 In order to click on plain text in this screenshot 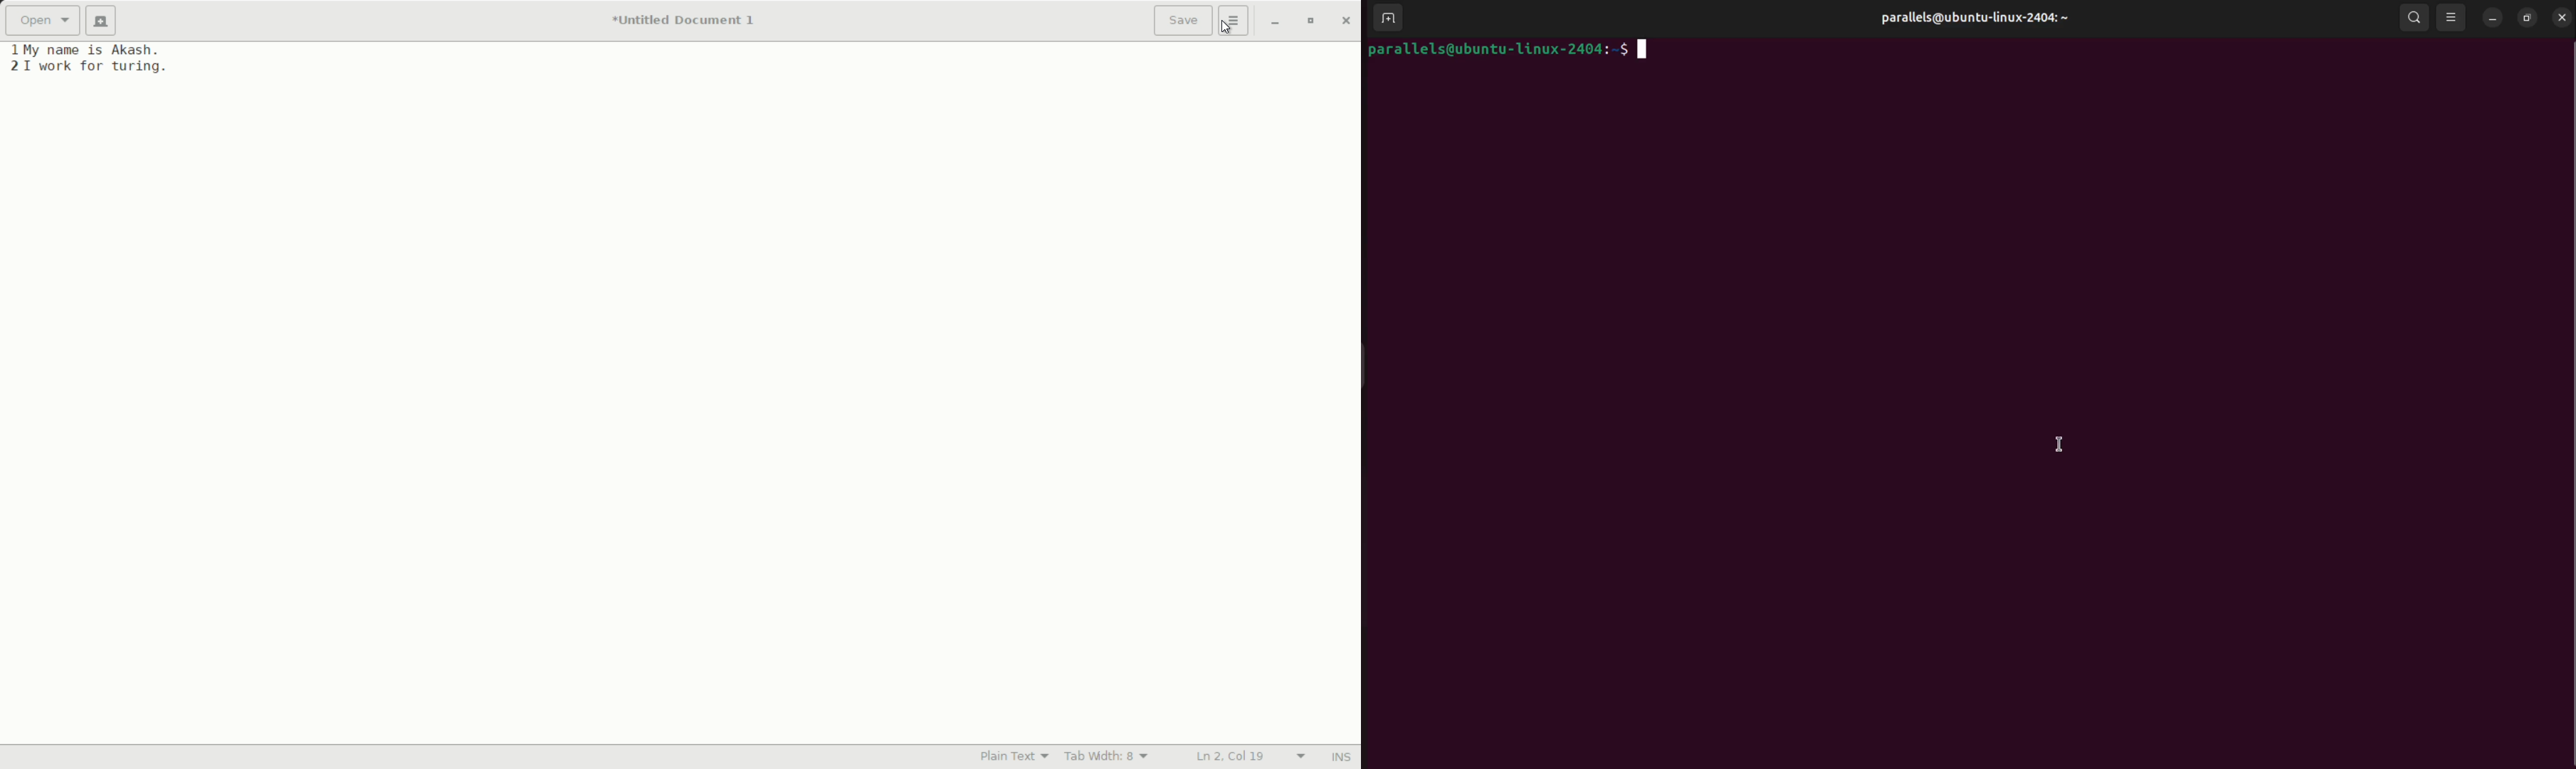, I will do `click(1016, 757)`.